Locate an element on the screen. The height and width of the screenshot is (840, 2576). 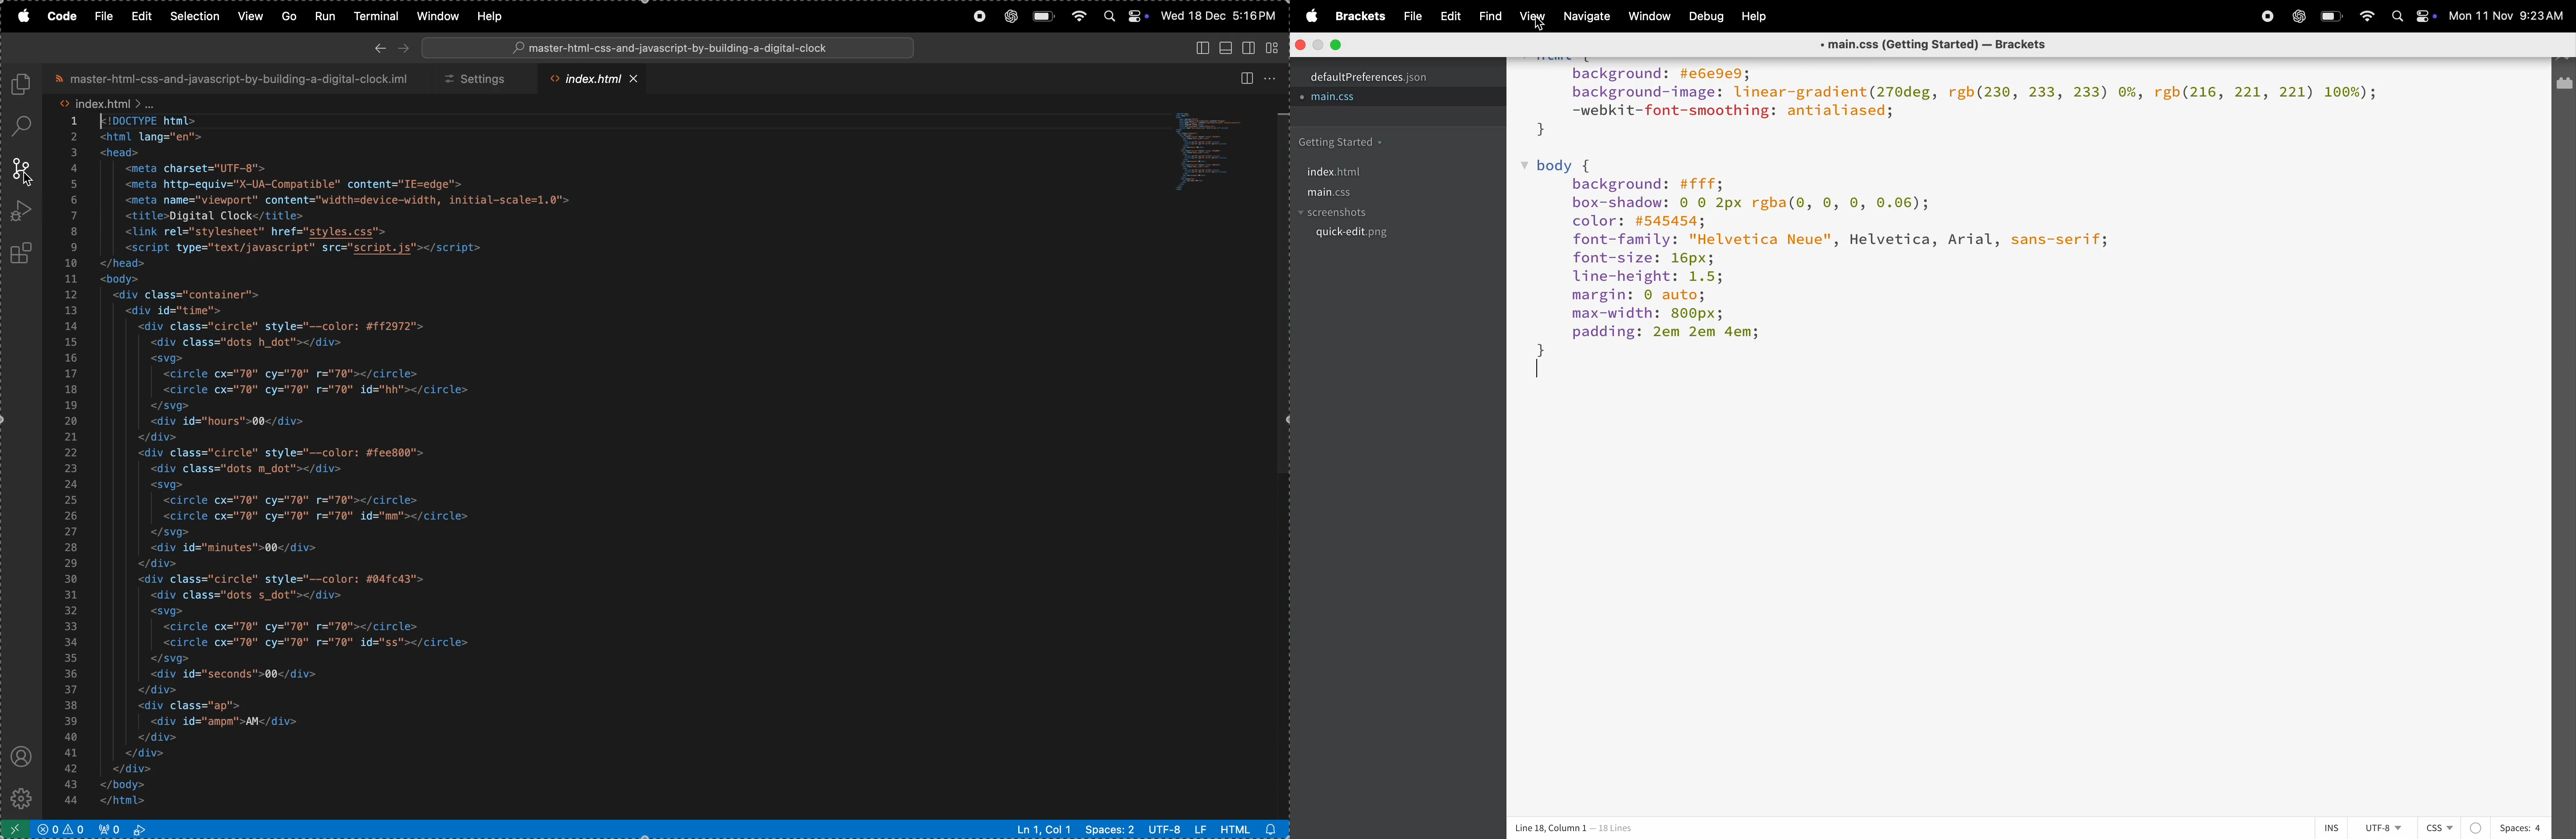
default prefrences is located at coordinates (1376, 75).